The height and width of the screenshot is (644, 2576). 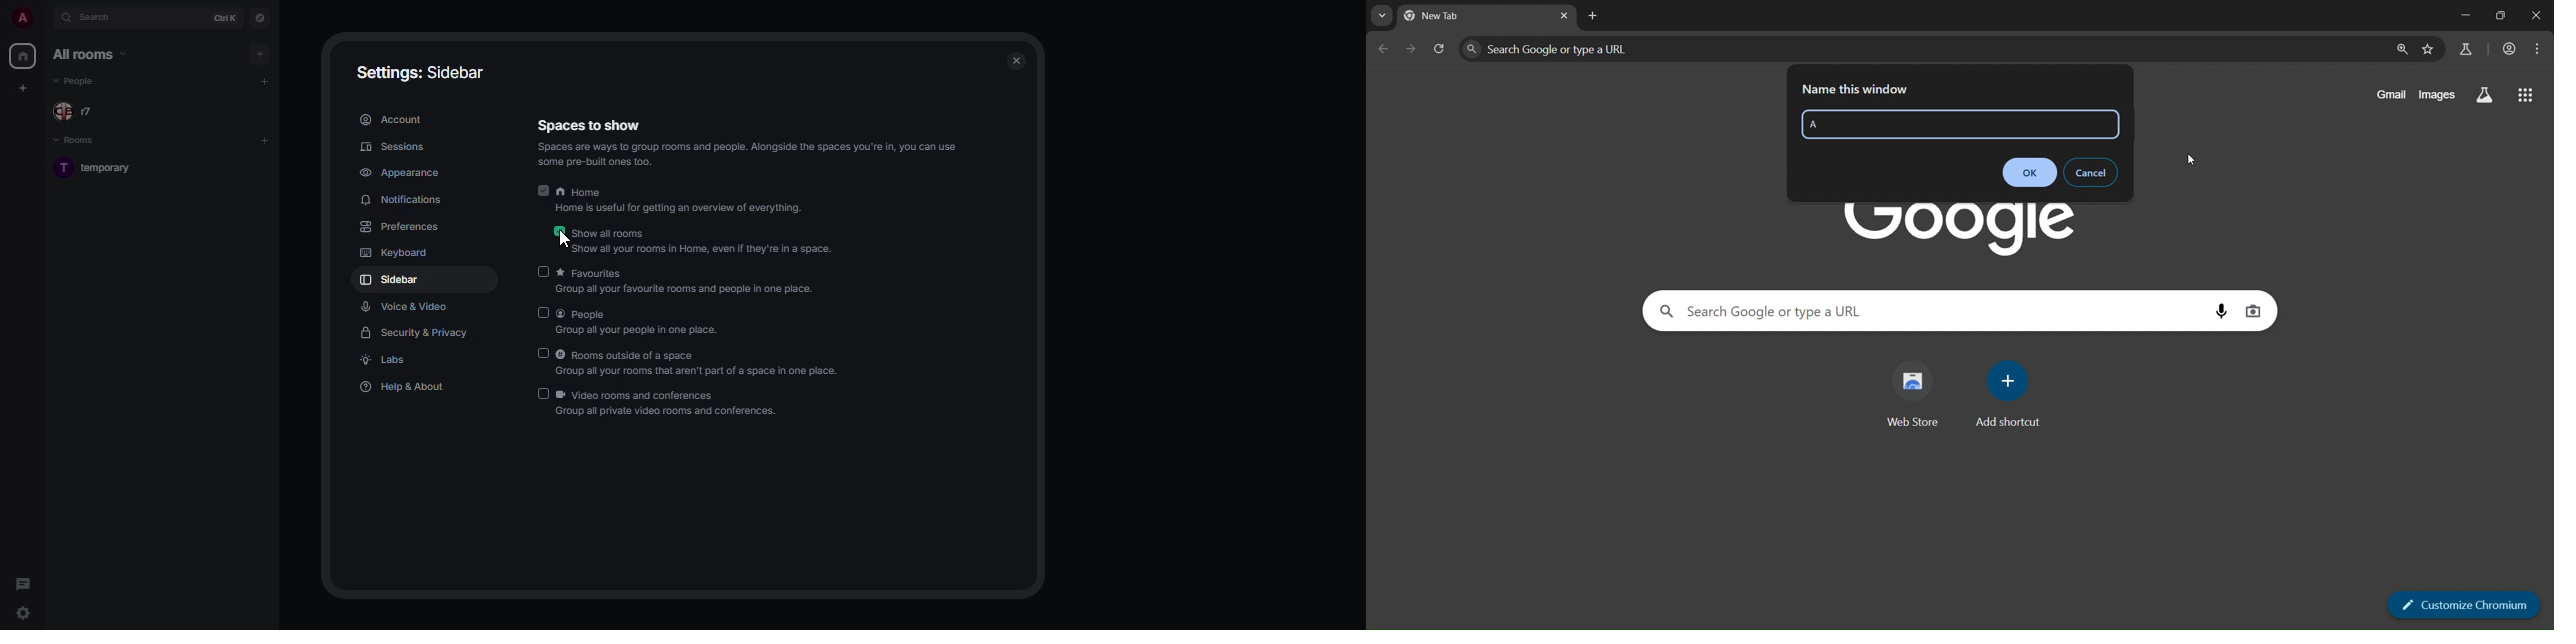 I want to click on disabled, so click(x=544, y=393).